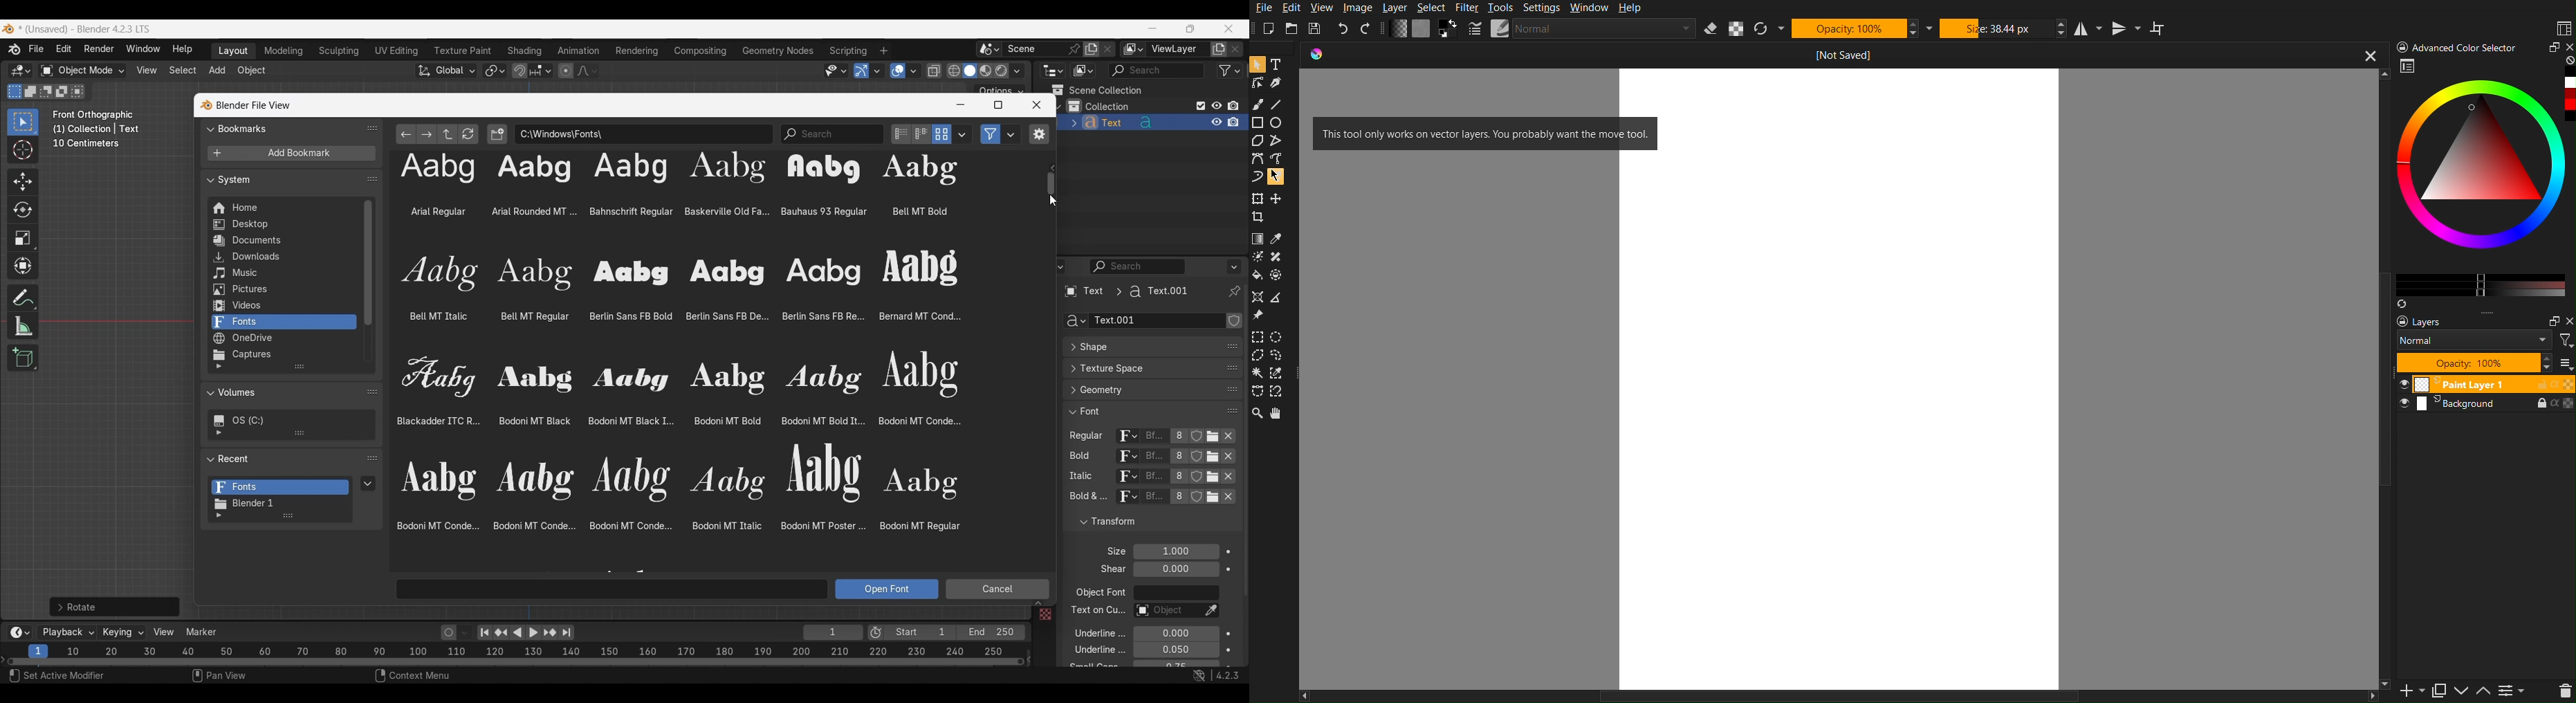  What do you see at coordinates (1259, 104) in the screenshot?
I see `Brush` at bounding box center [1259, 104].